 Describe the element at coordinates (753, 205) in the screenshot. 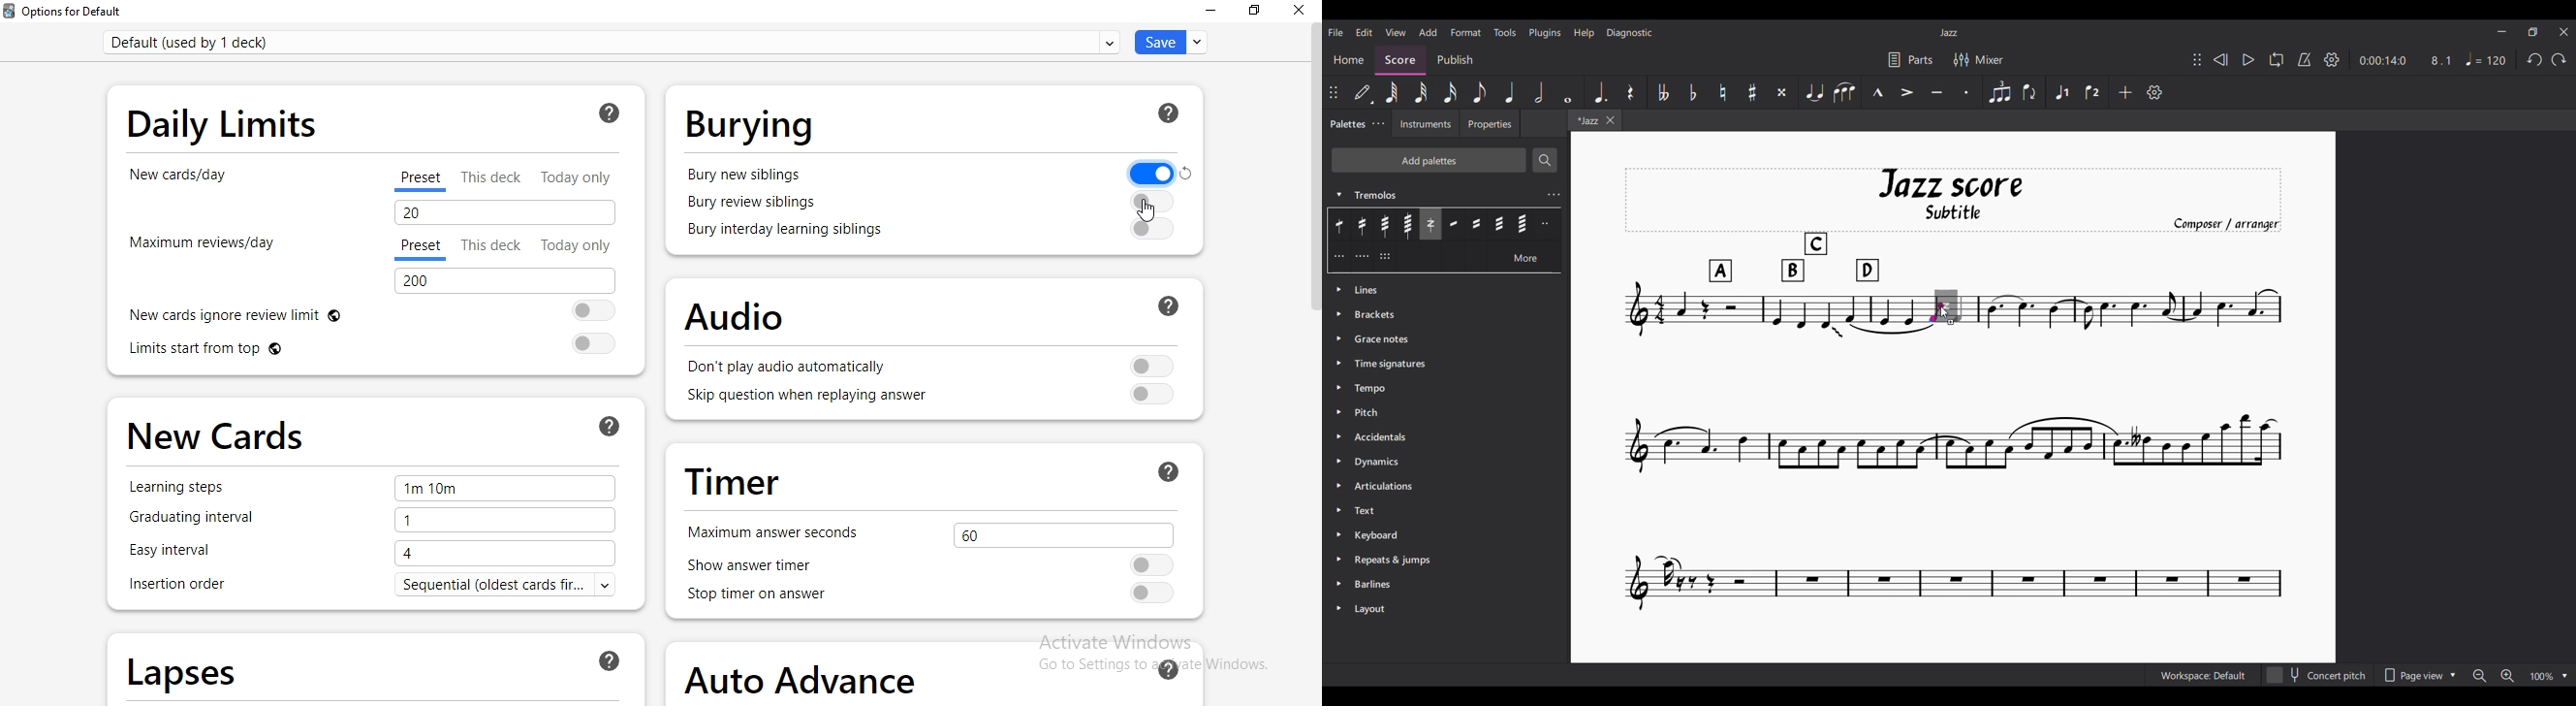

I see `bury review siblings` at that location.